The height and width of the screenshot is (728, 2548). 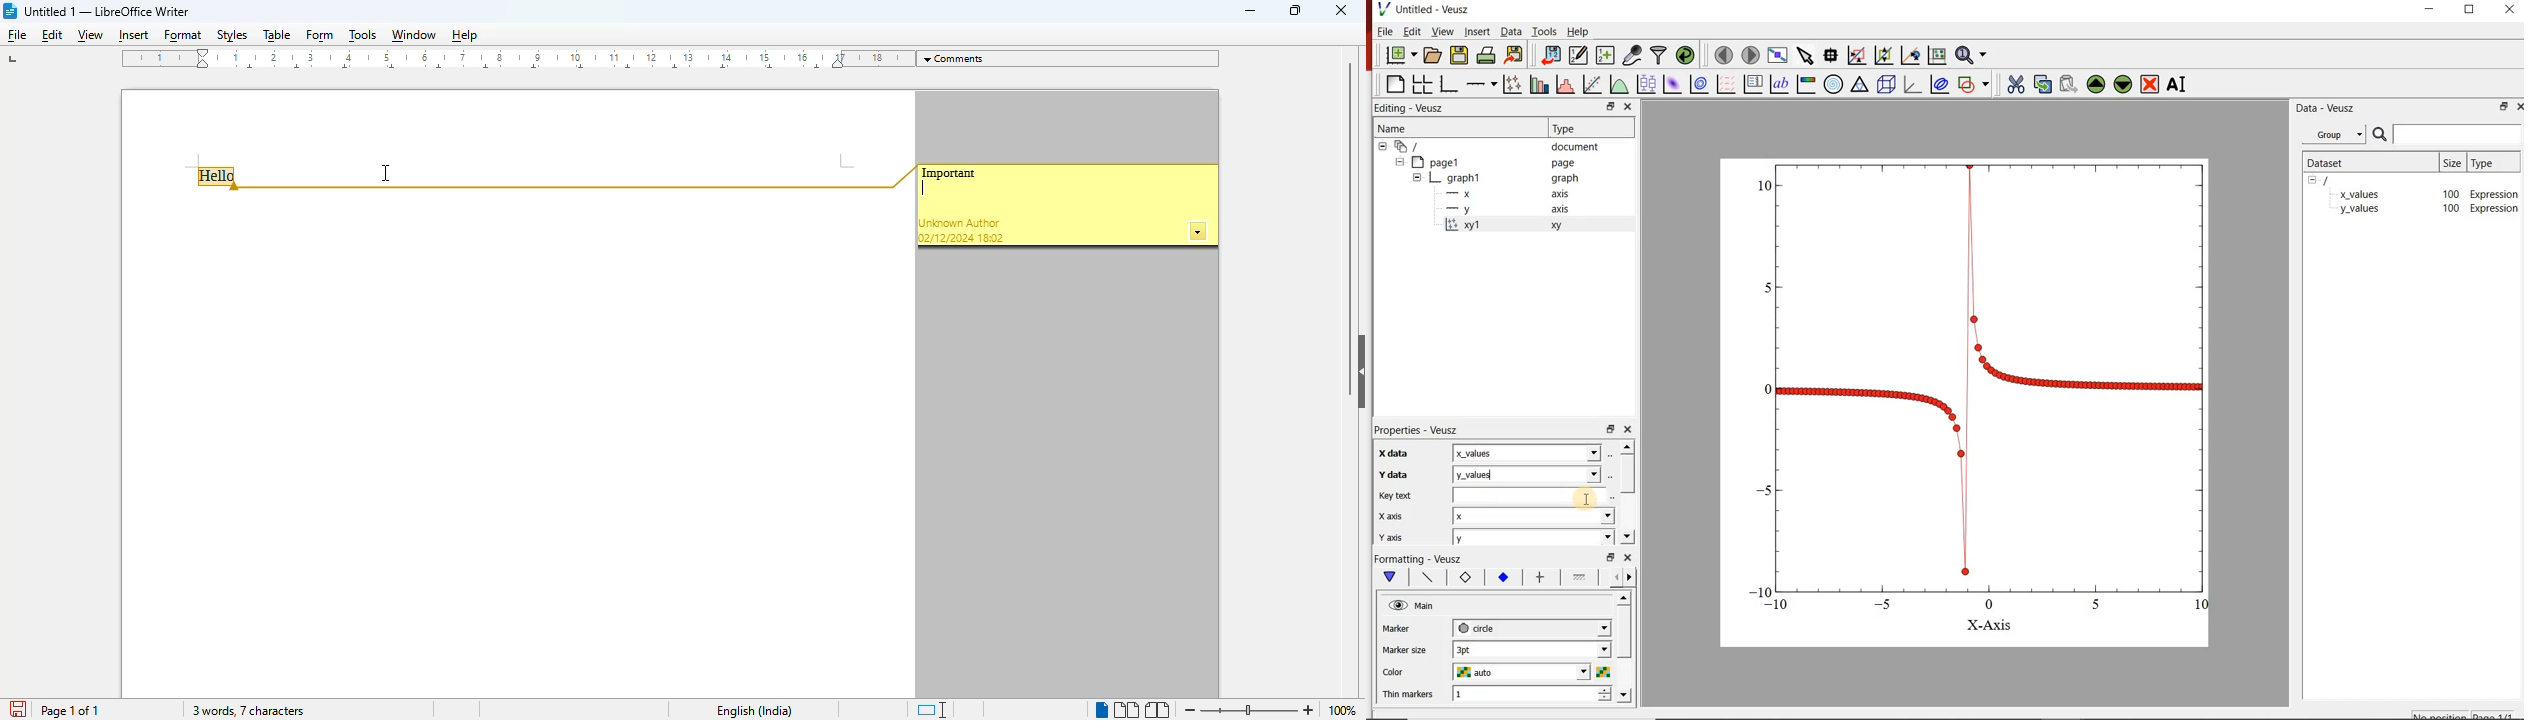 I want to click on move down, so click(x=1628, y=536).